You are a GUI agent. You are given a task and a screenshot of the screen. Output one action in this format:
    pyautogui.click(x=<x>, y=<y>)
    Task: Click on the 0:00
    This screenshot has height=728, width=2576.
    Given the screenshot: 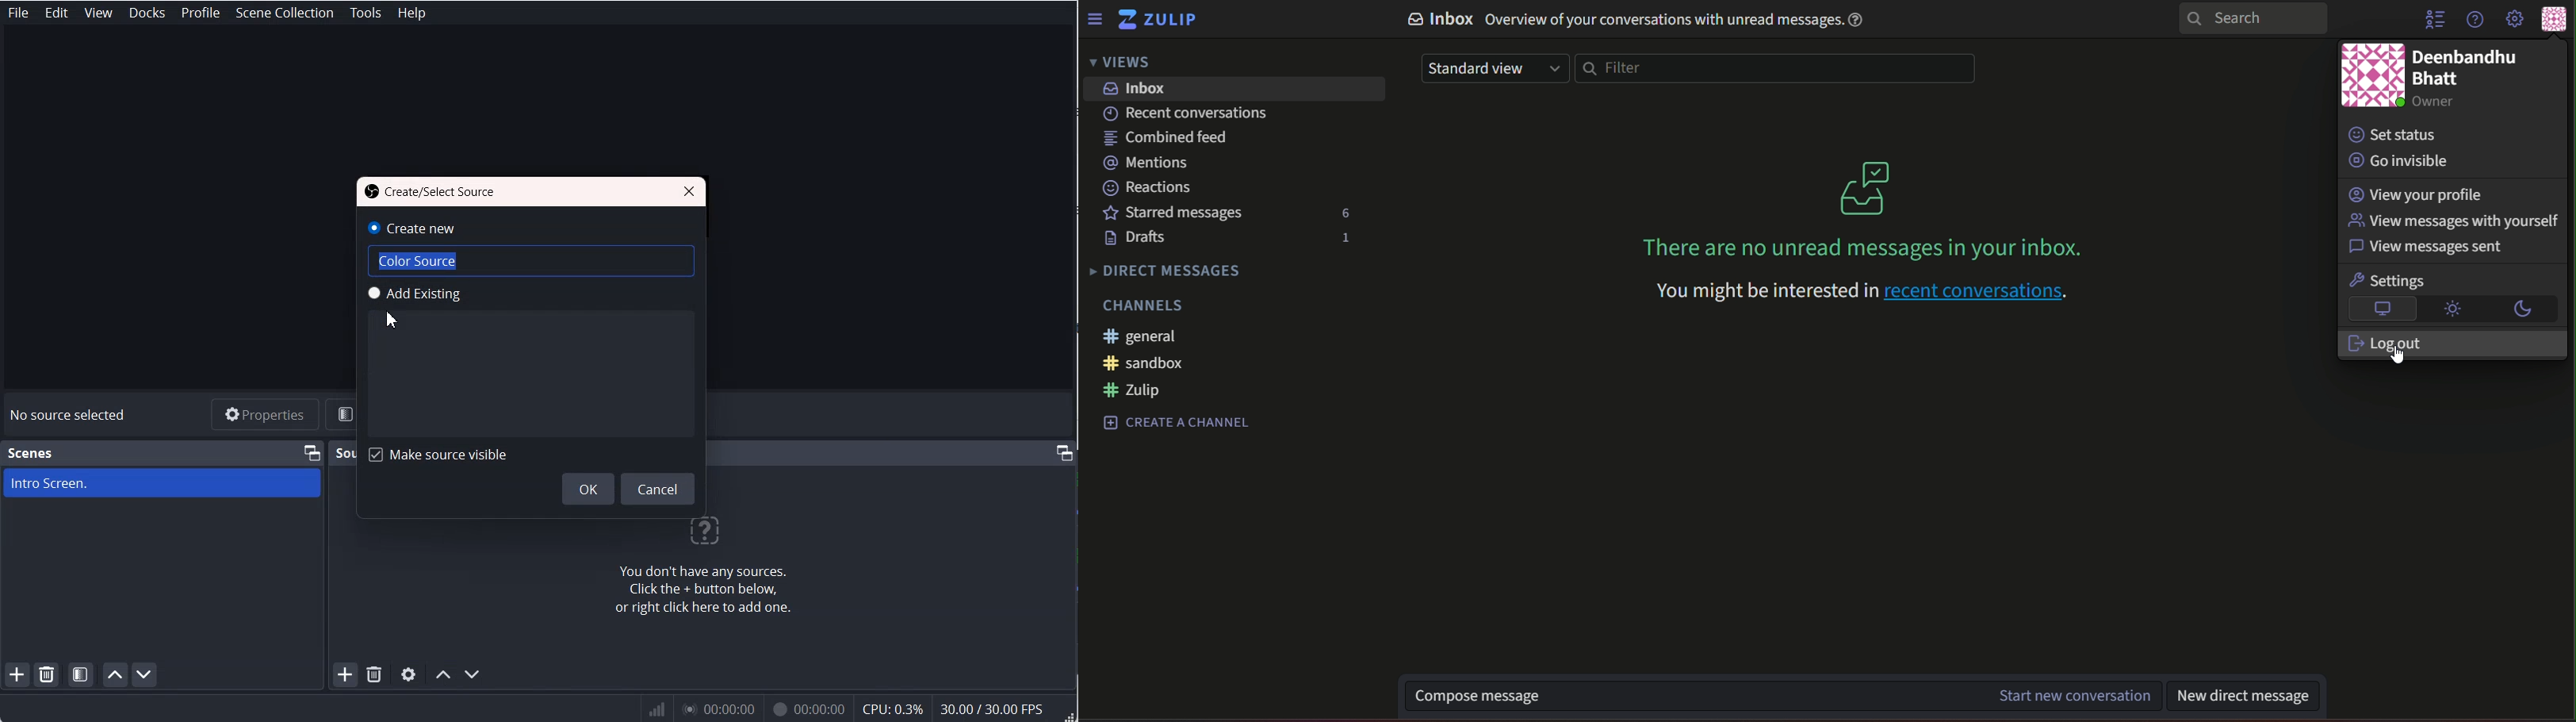 What is the action you would take?
    pyautogui.click(x=717, y=711)
    